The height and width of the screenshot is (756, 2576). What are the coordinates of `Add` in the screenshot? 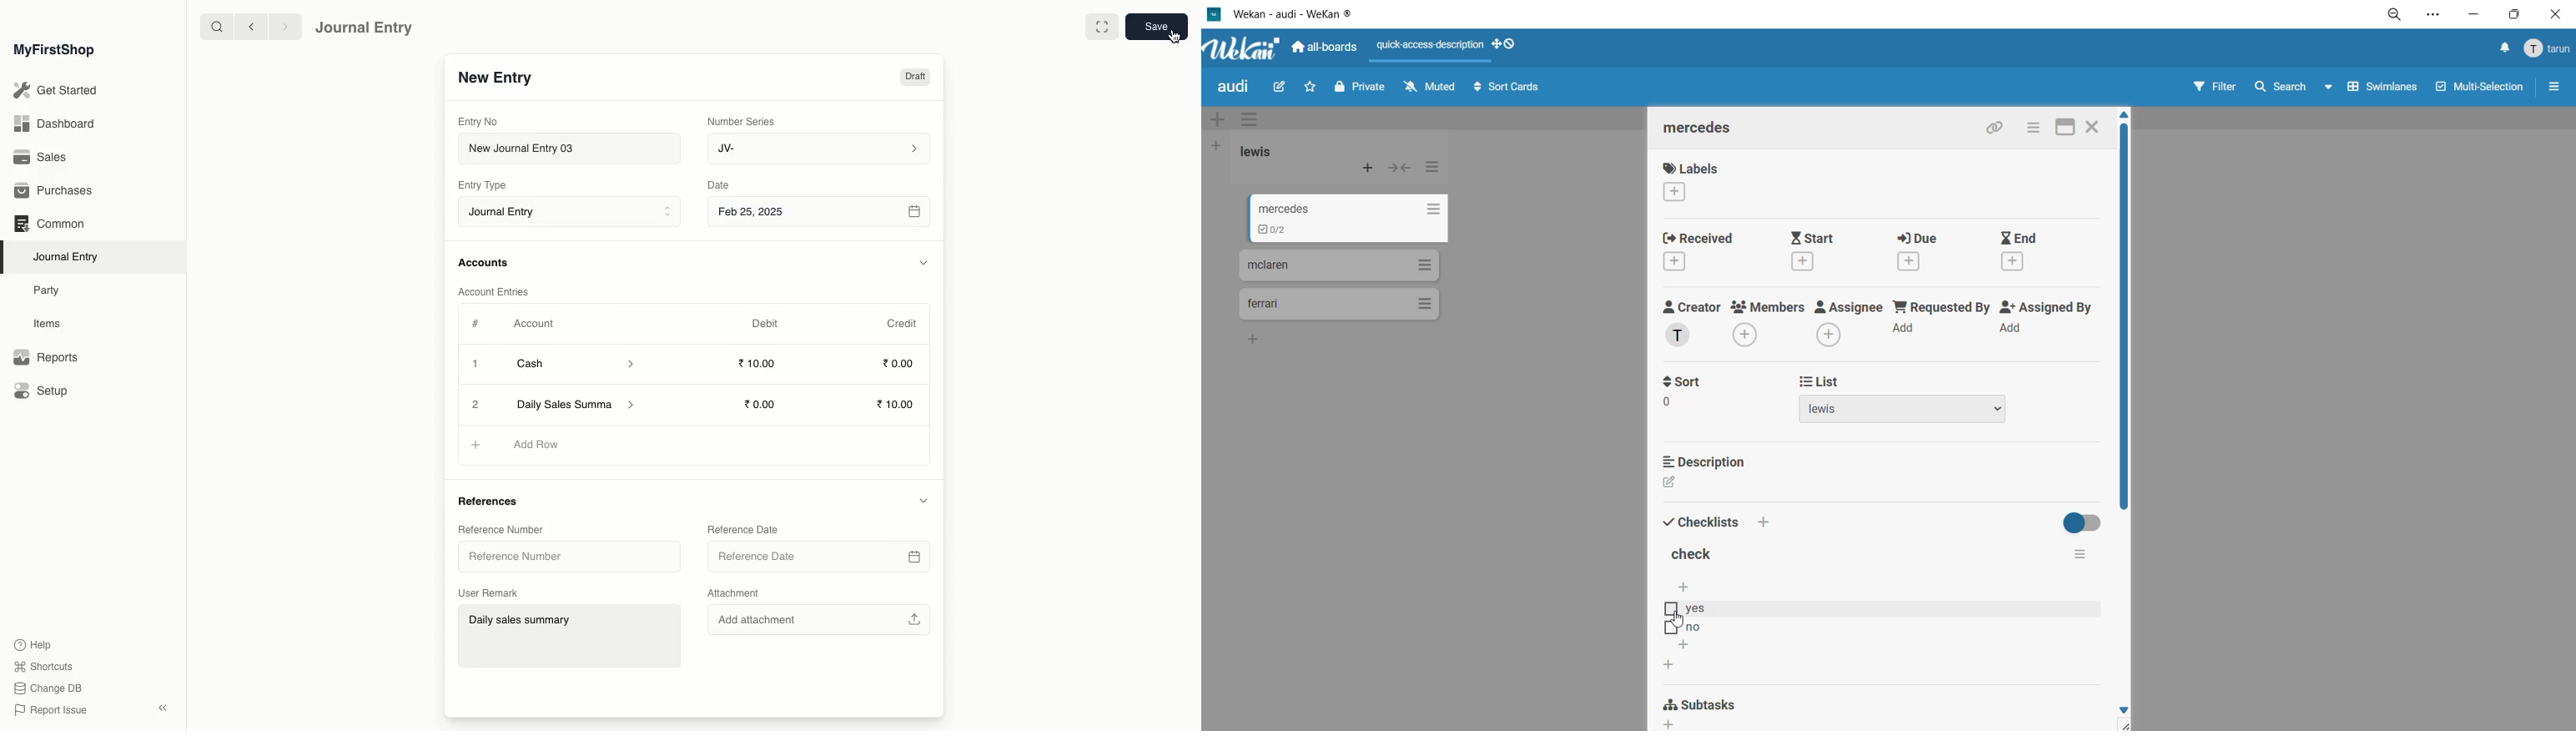 It's located at (473, 444).